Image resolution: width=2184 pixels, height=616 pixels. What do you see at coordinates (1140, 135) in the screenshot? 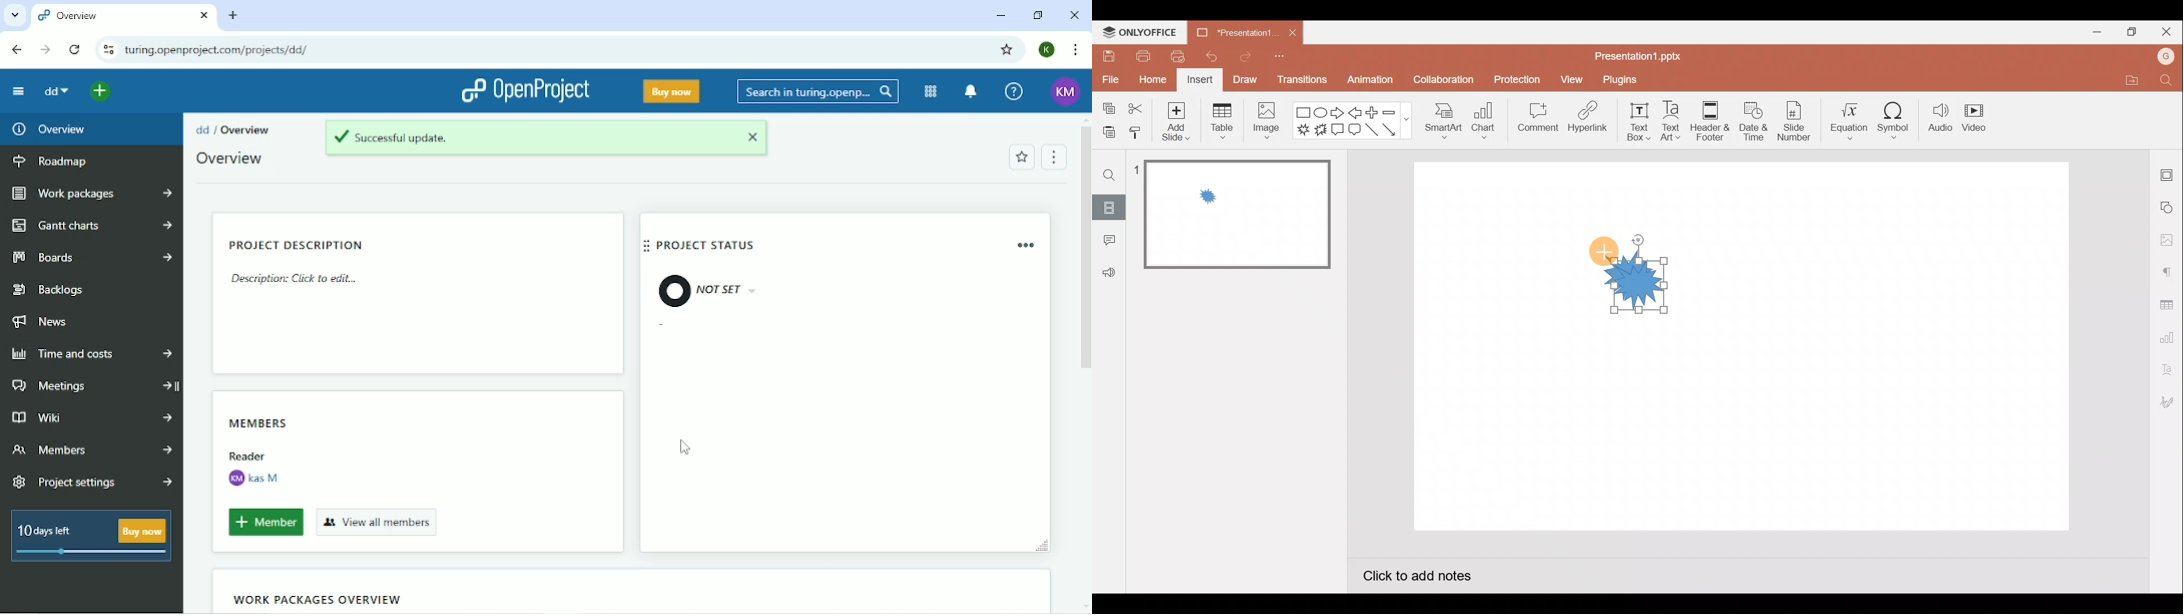
I see `Copy style` at bounding box center [1140, 135].